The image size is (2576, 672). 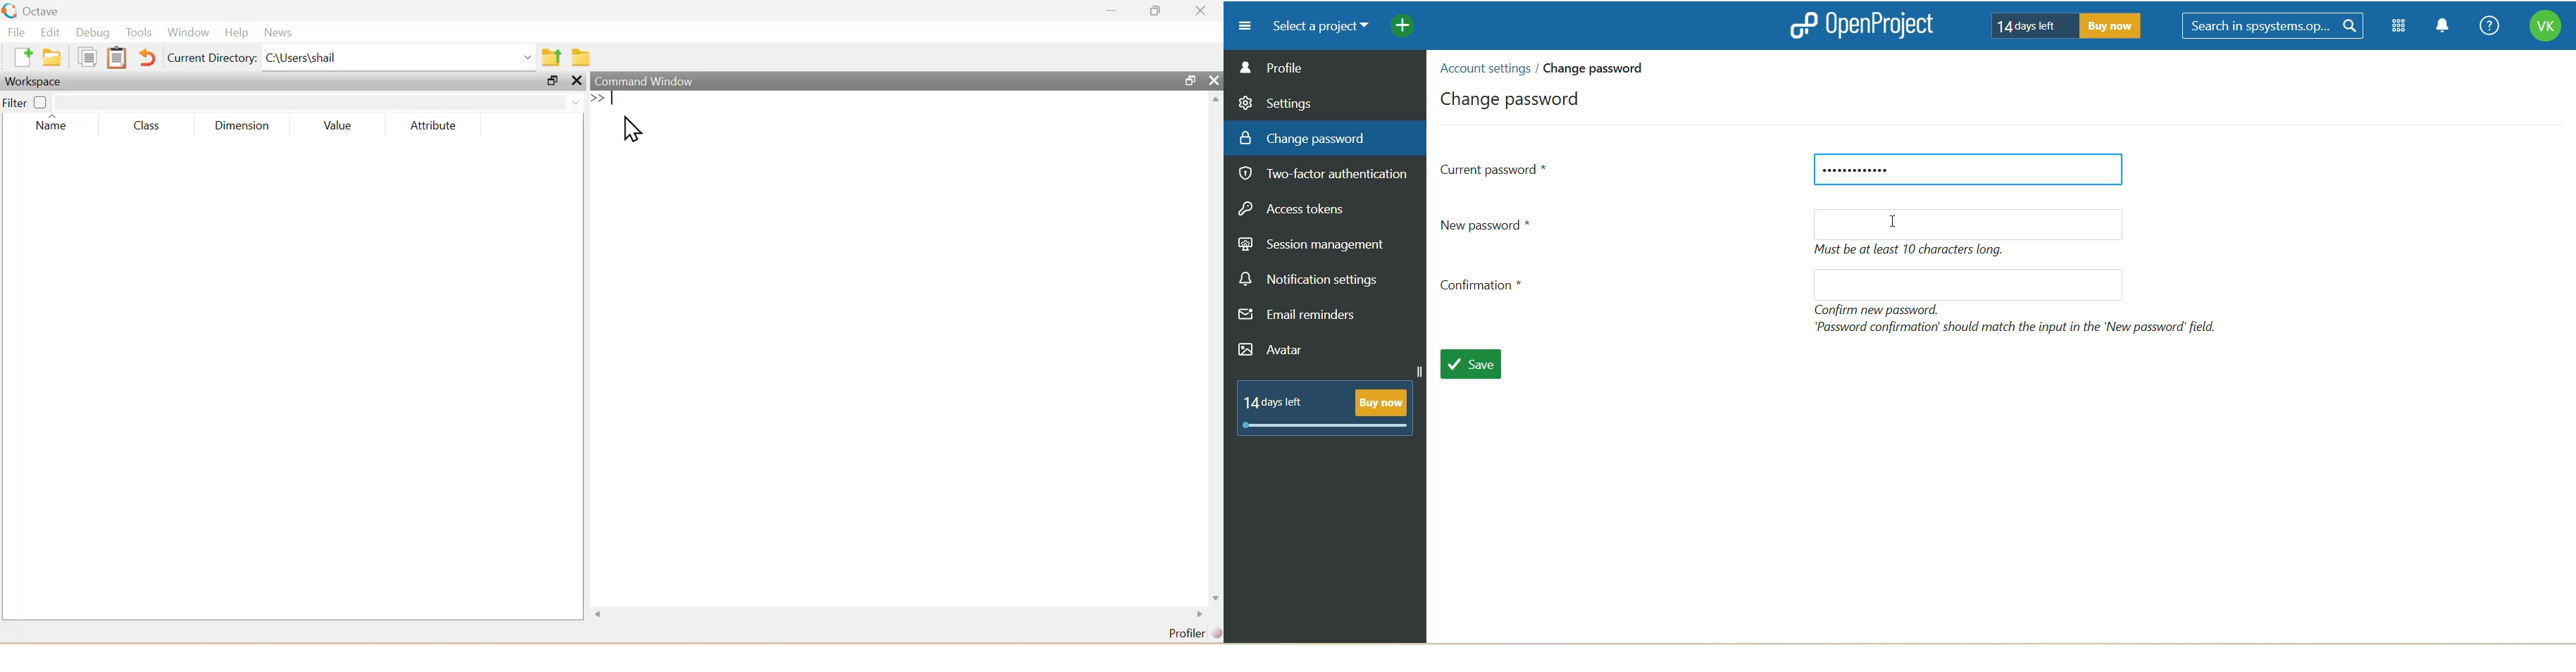 What do you see at coordinates (1331, 406) in the screenshot?
I see `text` at bounding box center [1331, 406].